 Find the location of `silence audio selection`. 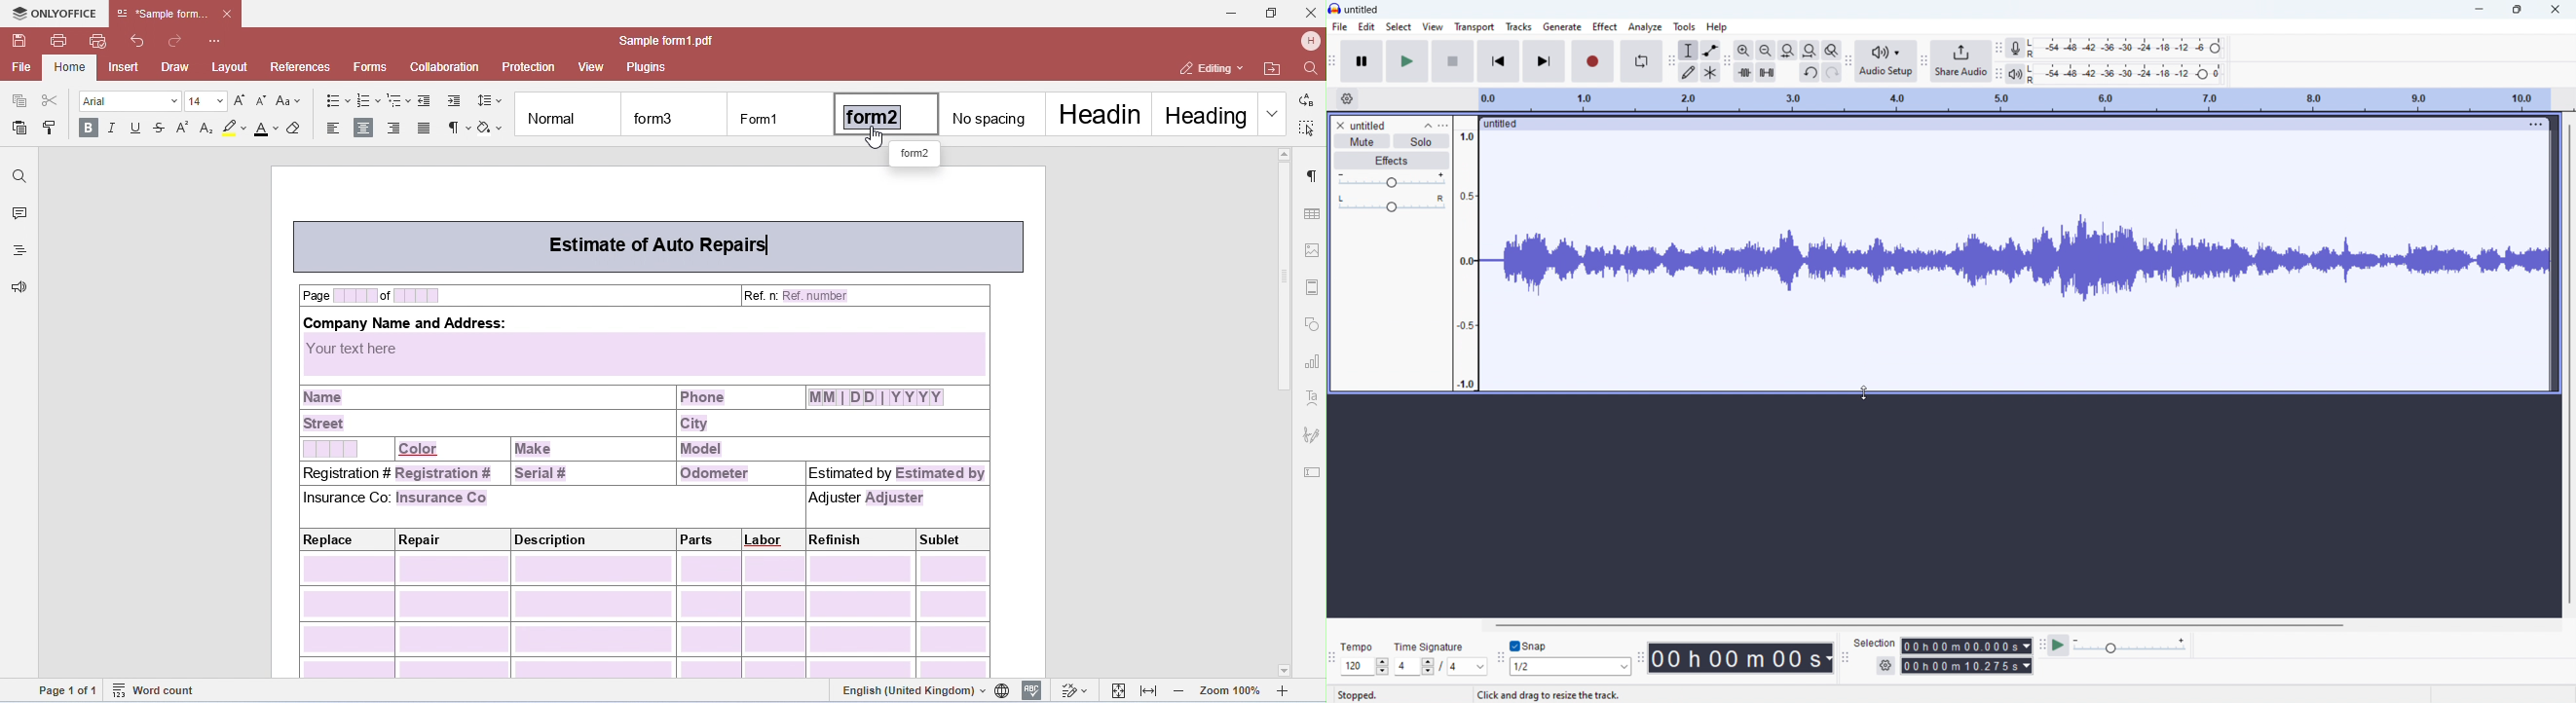

silence audio selection is located at coordinates (1766, 72).